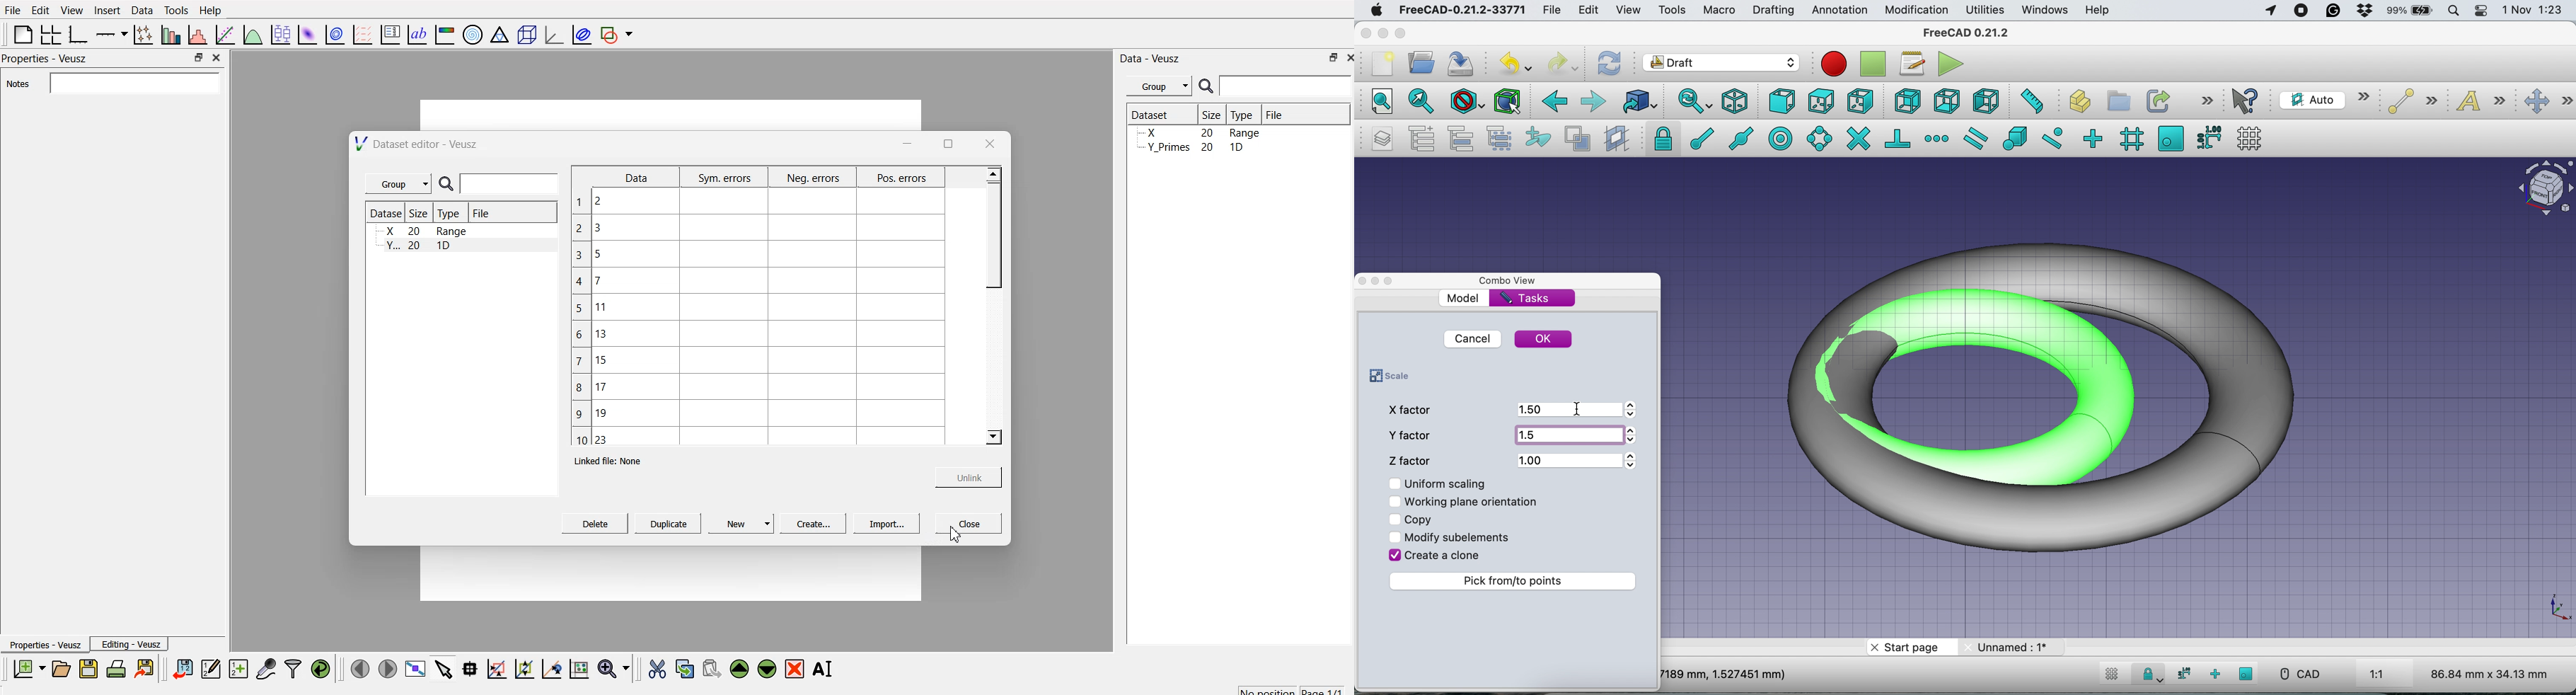 This screenshot has height=700, width=2576. What do you see at coordinates (358, 668) in the screenshot?
I see `move to previous page` at bounding box center [358, 668].